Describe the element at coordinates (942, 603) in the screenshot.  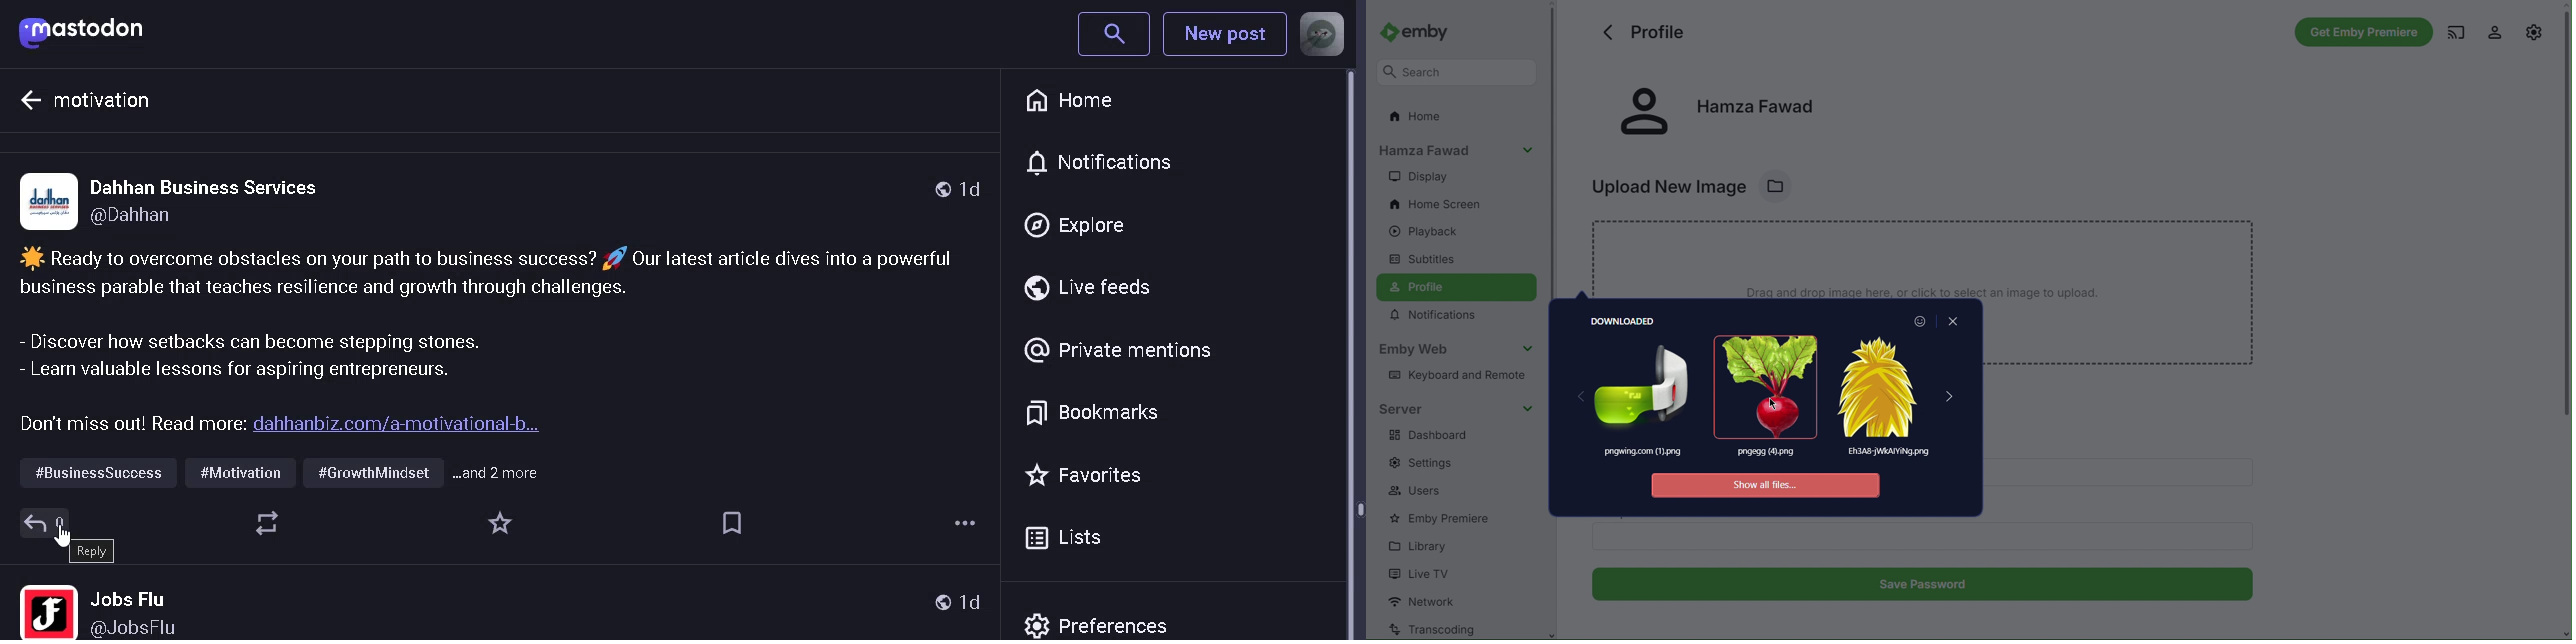
I see `global post` at that location.